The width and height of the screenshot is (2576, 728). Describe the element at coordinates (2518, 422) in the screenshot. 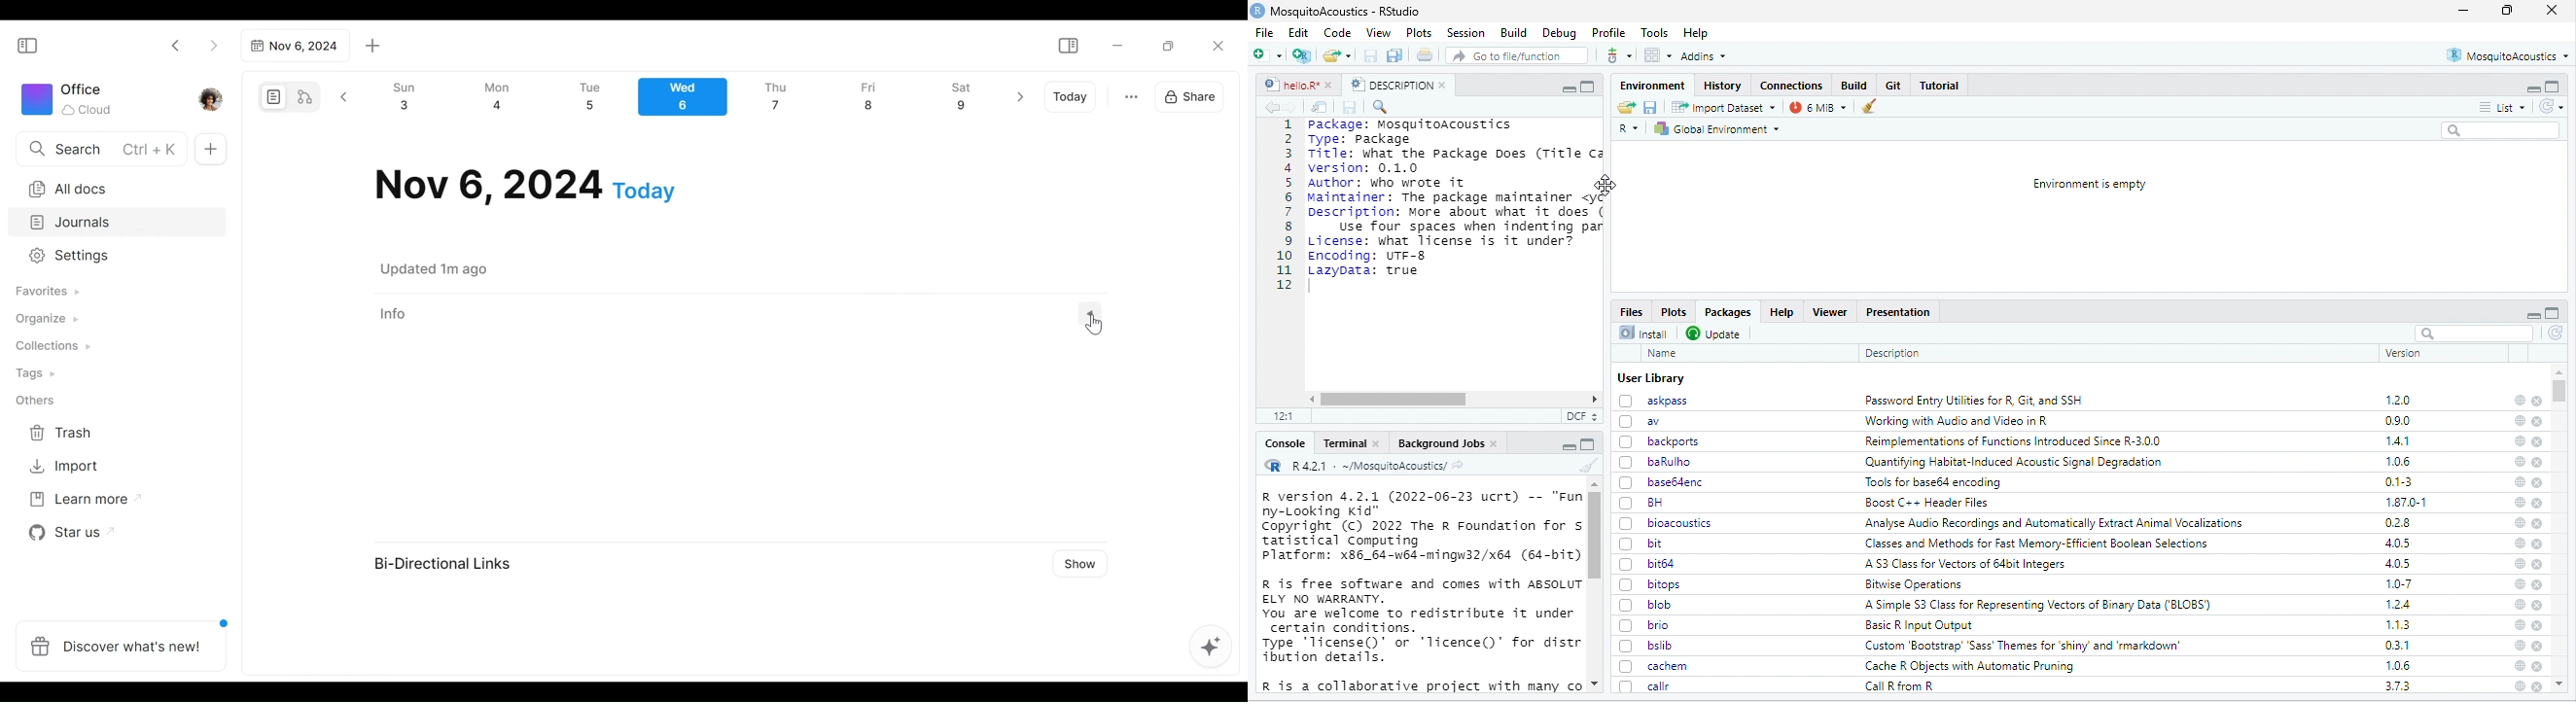

I see `help` at that location.